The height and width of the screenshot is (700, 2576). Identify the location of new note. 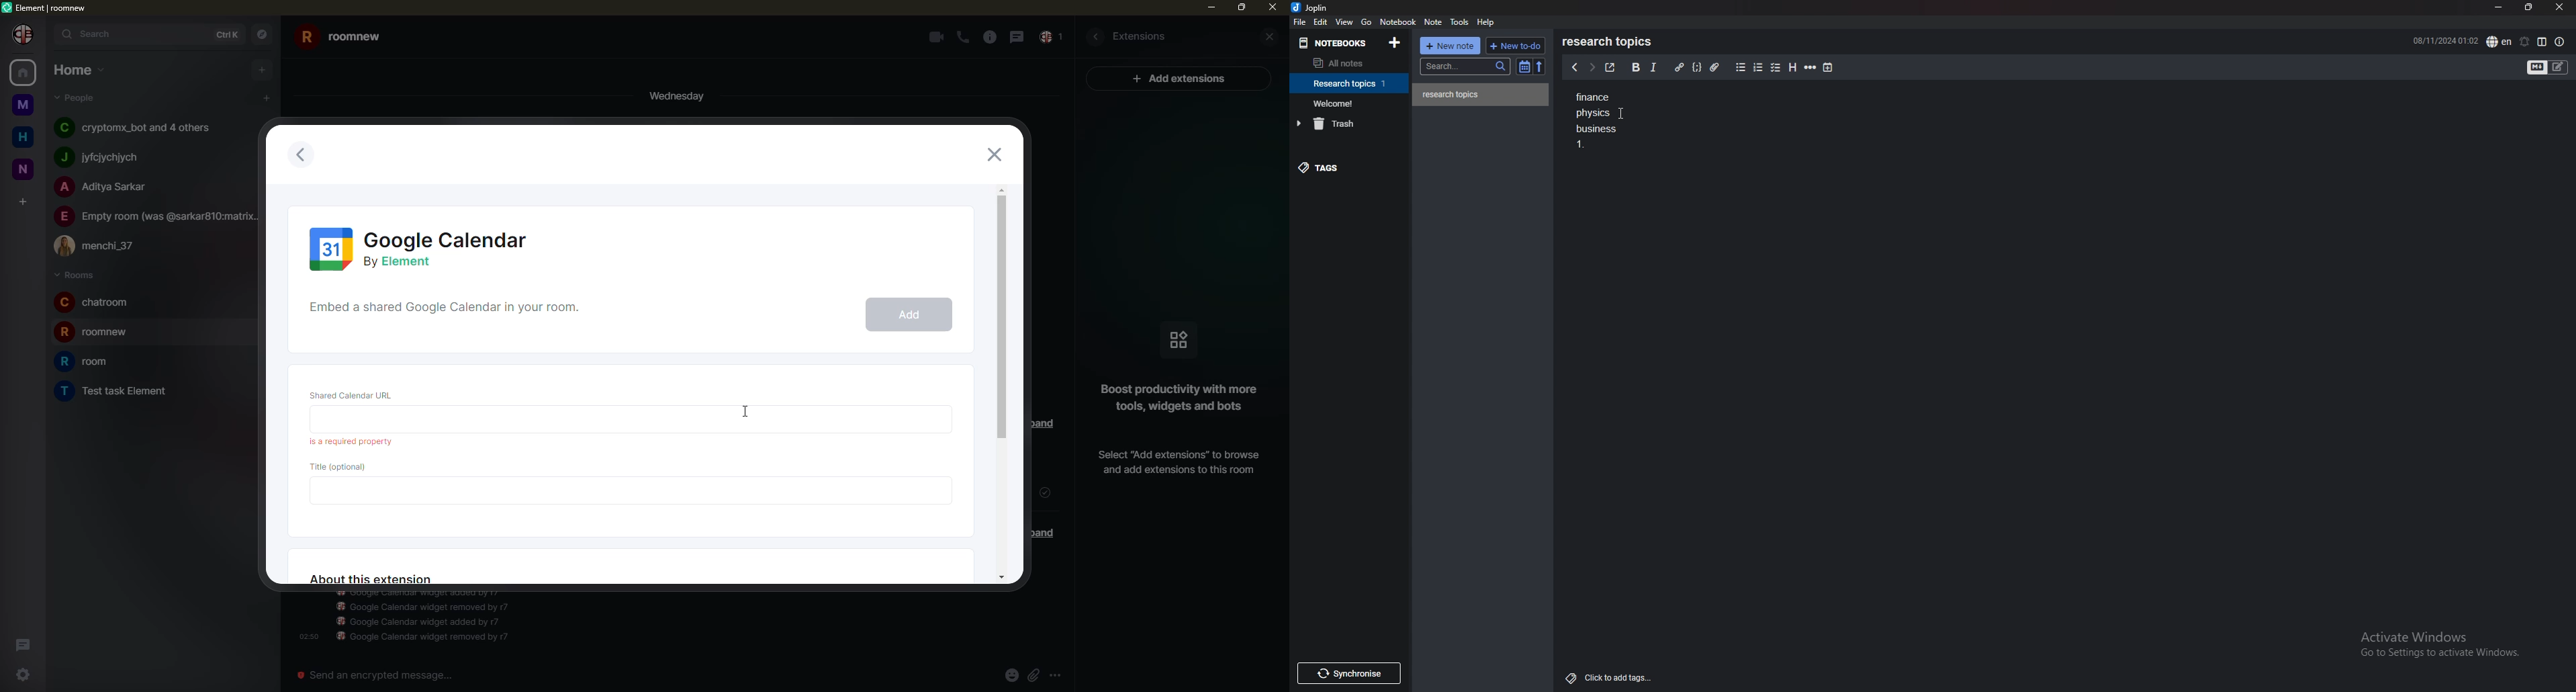
(1452, 45).